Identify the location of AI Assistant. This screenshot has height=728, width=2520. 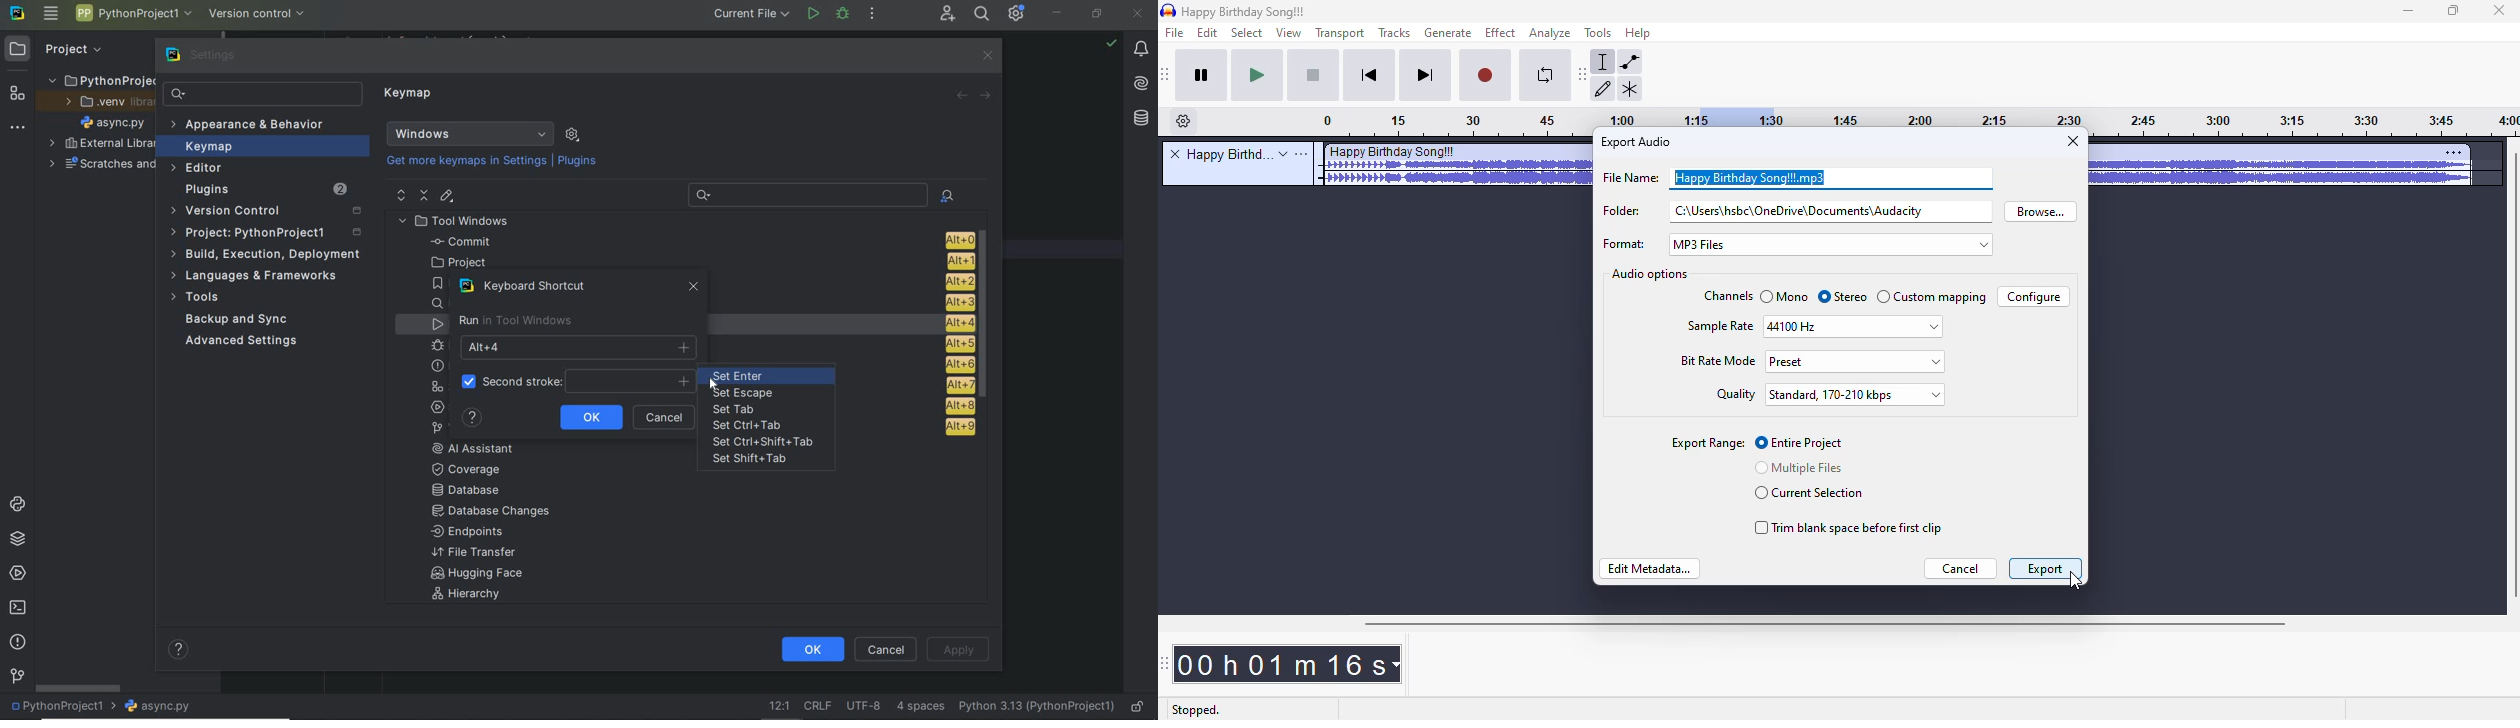
(1143, 85).